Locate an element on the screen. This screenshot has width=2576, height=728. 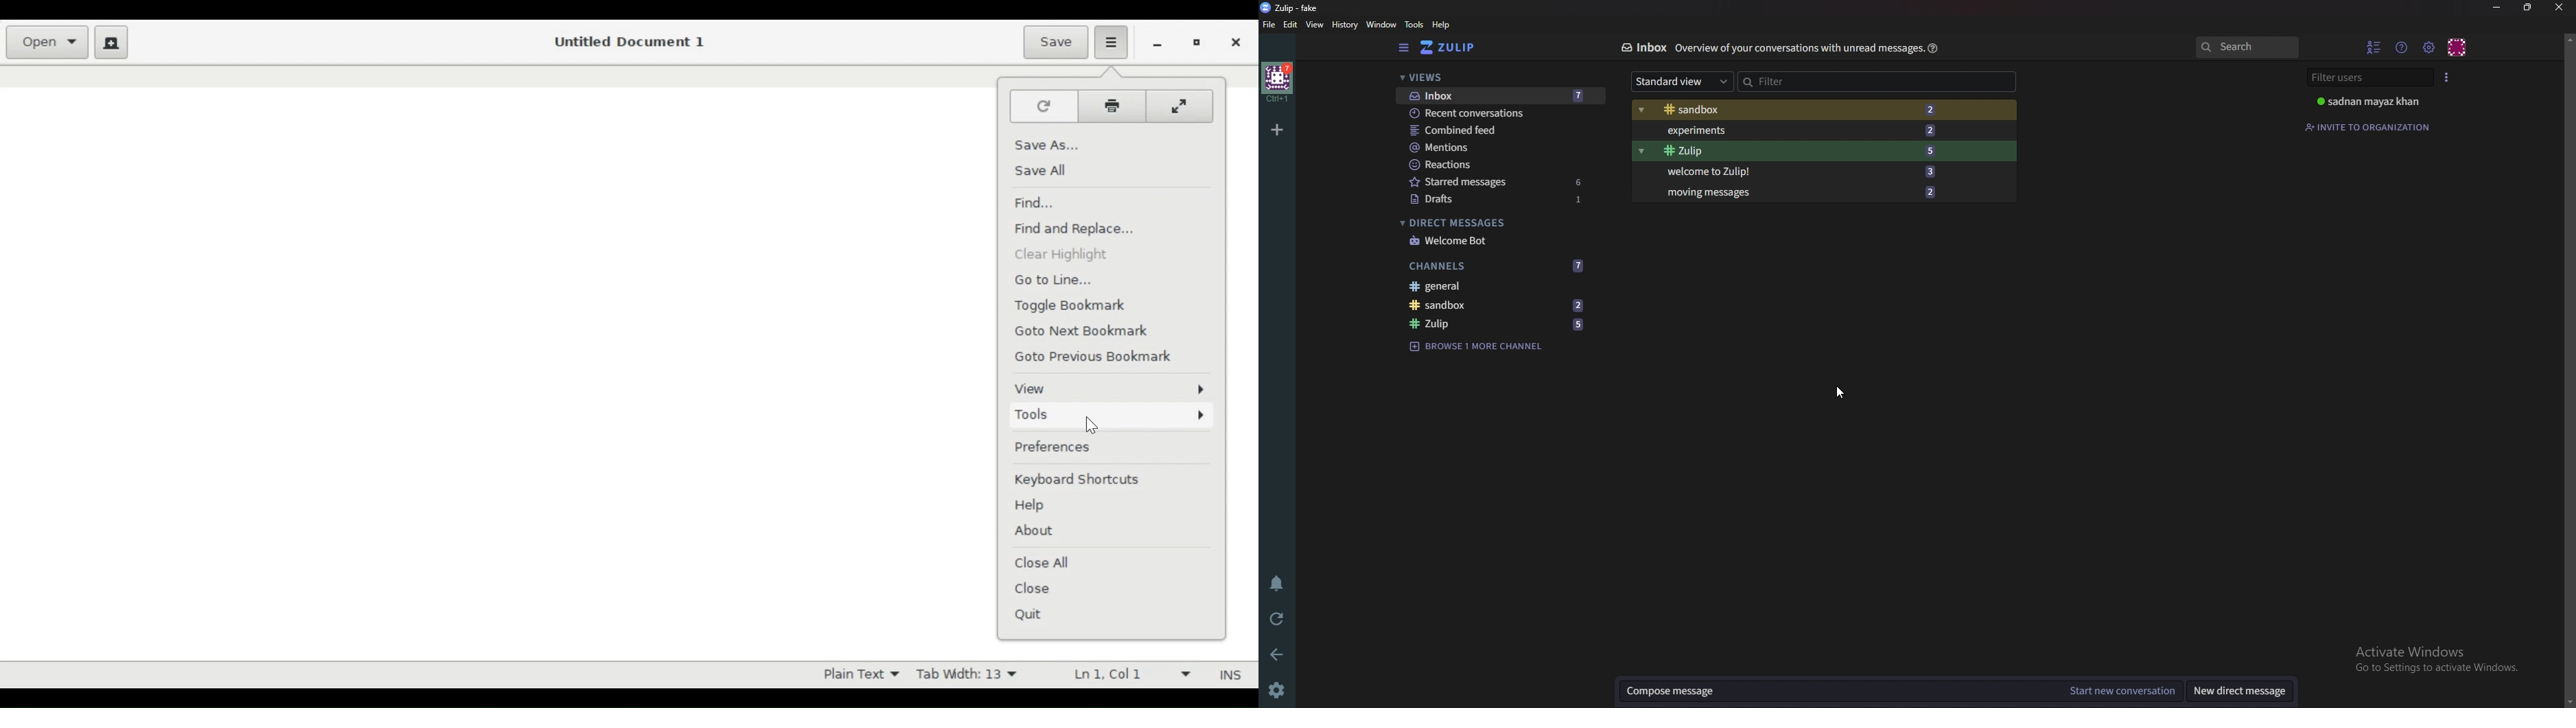
back is located at coordinates (1276, 653).